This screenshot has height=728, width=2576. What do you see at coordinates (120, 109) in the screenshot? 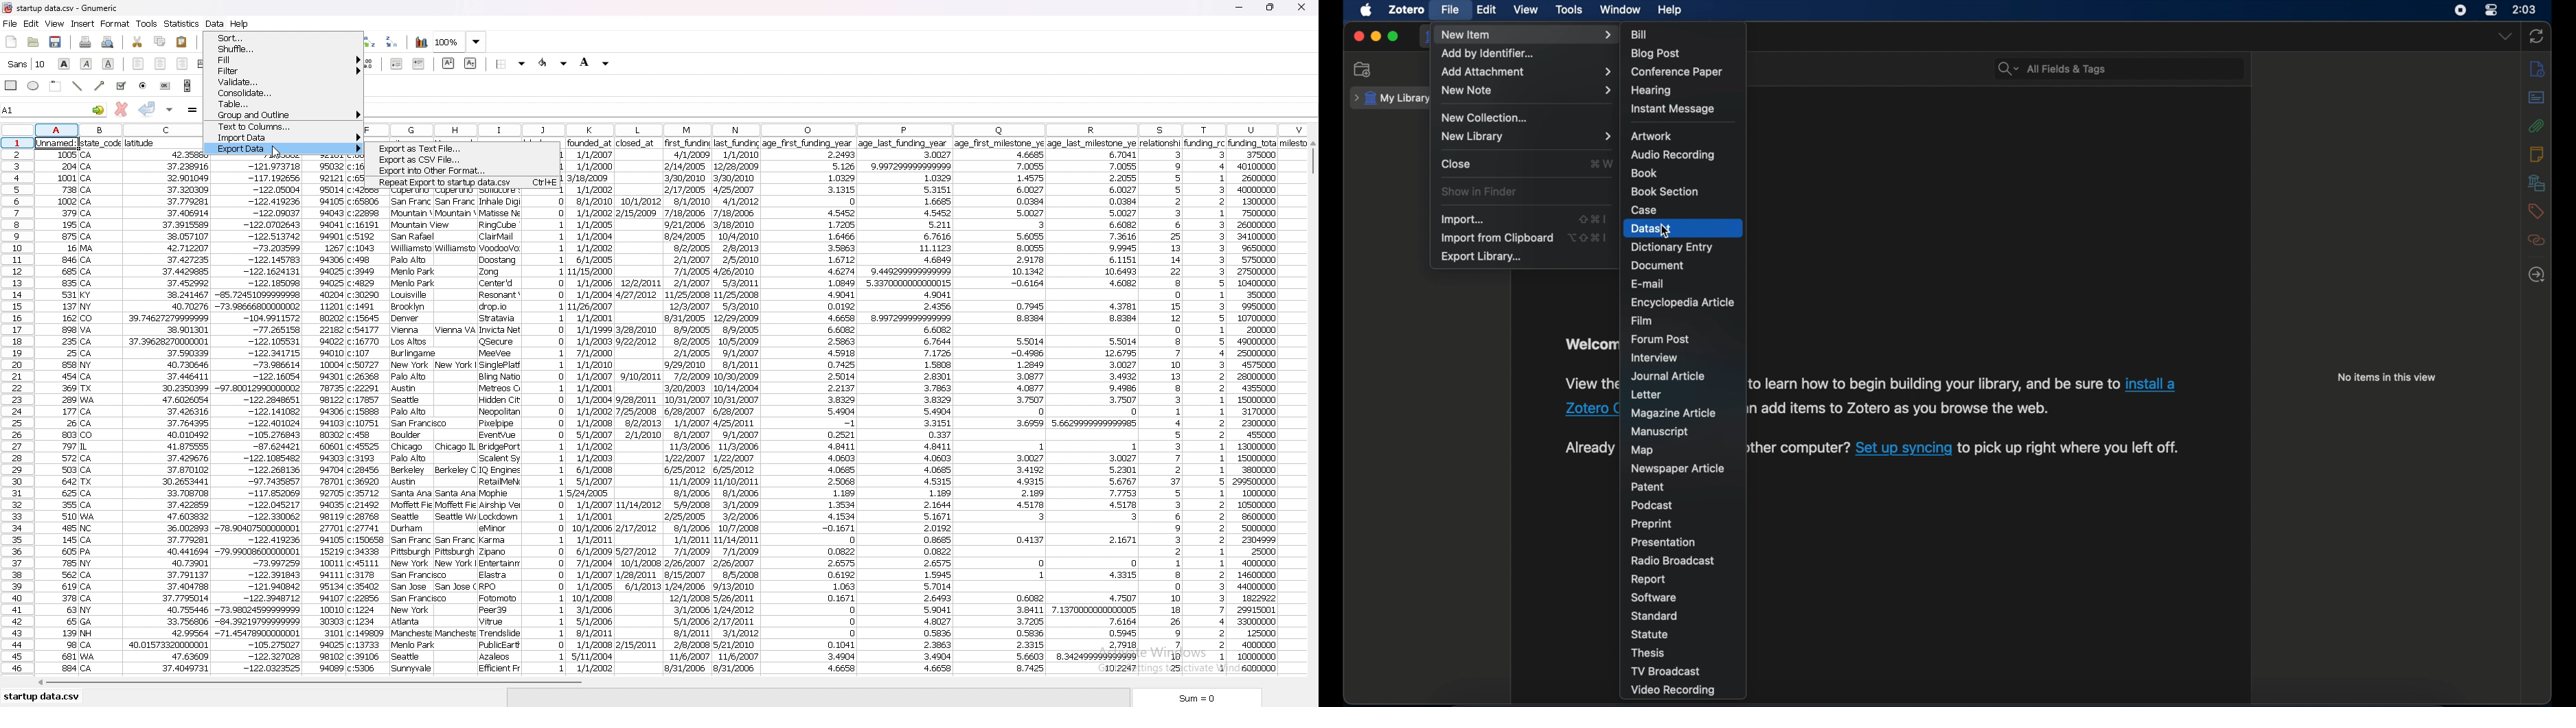
I see `cancel changes` at bounding box center [120, 109].